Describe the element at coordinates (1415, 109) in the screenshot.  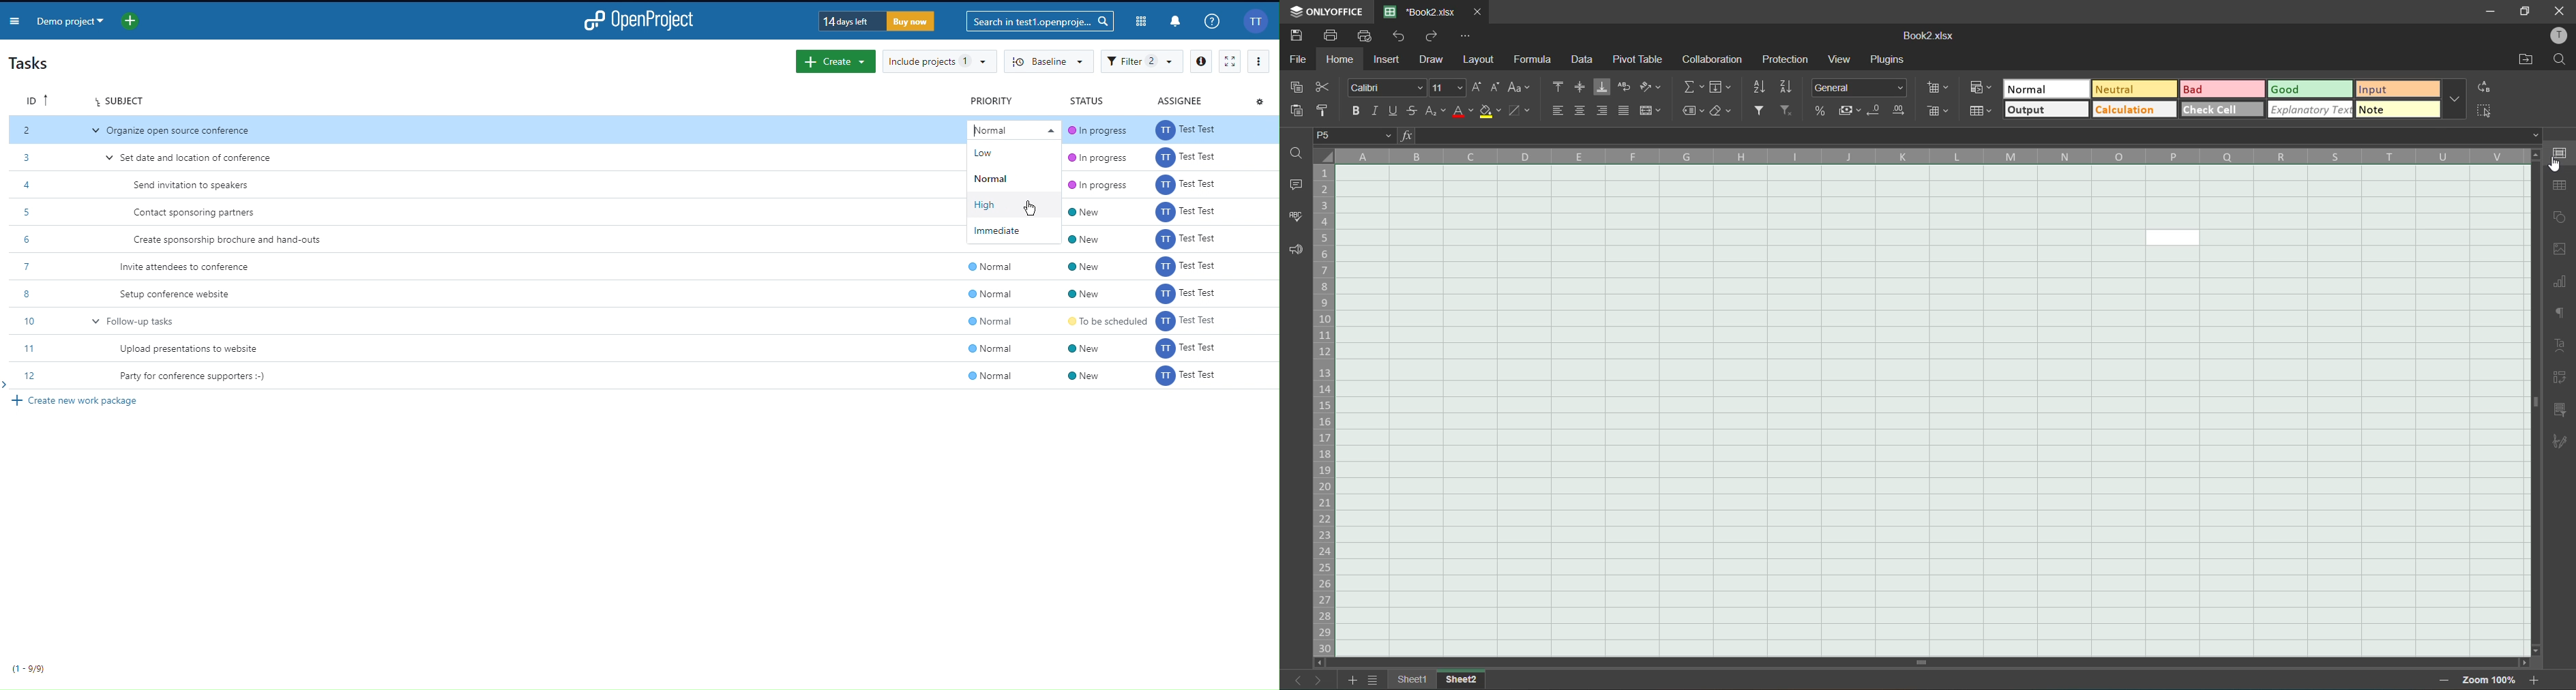
I see `strikethrough` at that location.